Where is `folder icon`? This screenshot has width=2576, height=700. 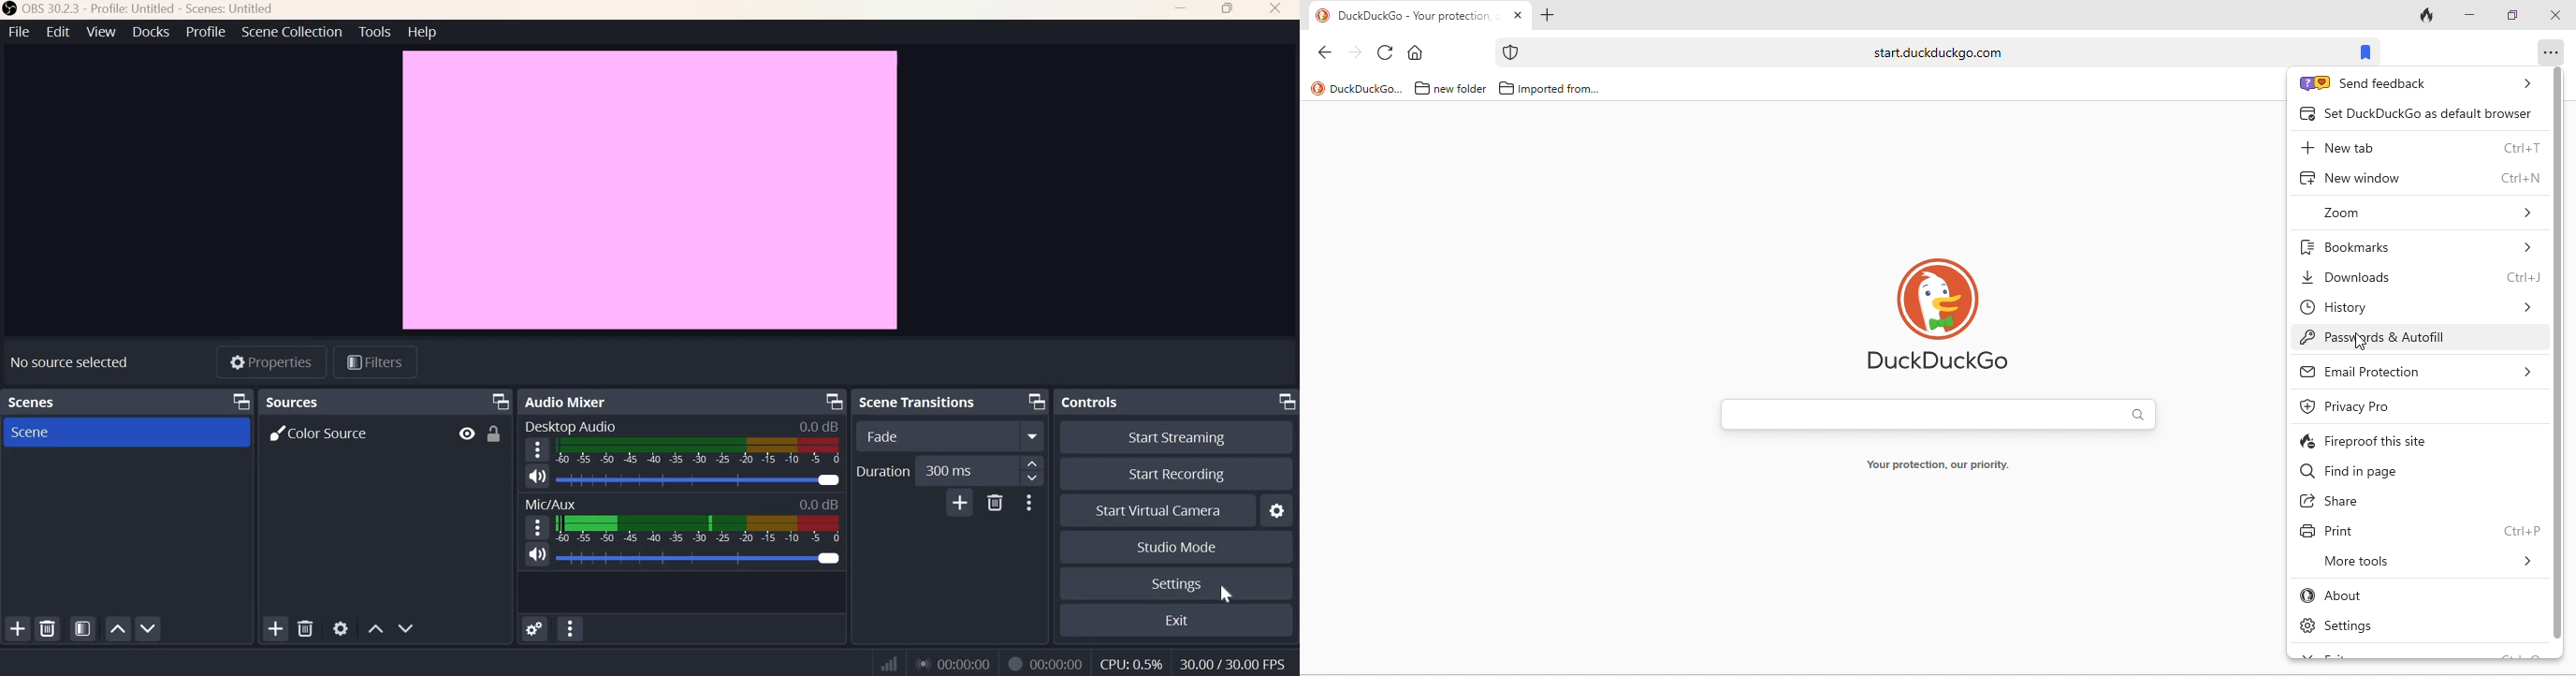
folder icon is located at coordinates (1422, 88).